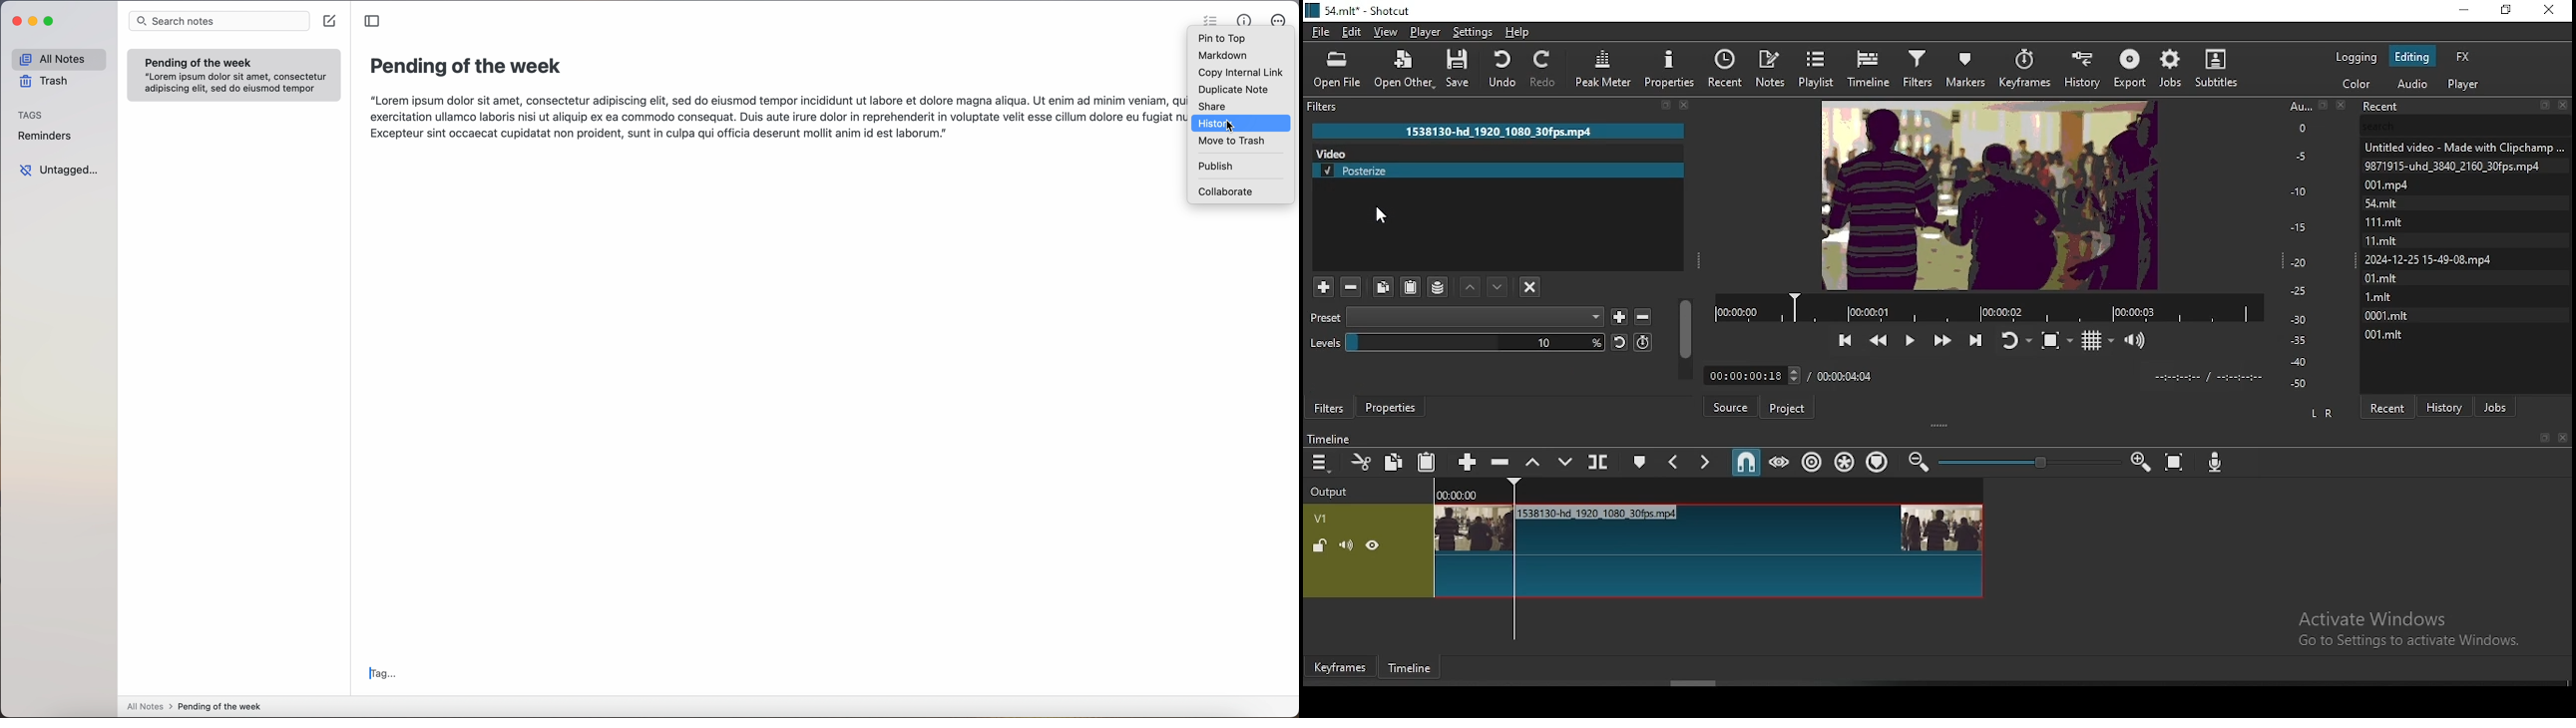 Image resolution: width=2576 pixels, height=728 pixels. I want to click on , so click(1642, 343).